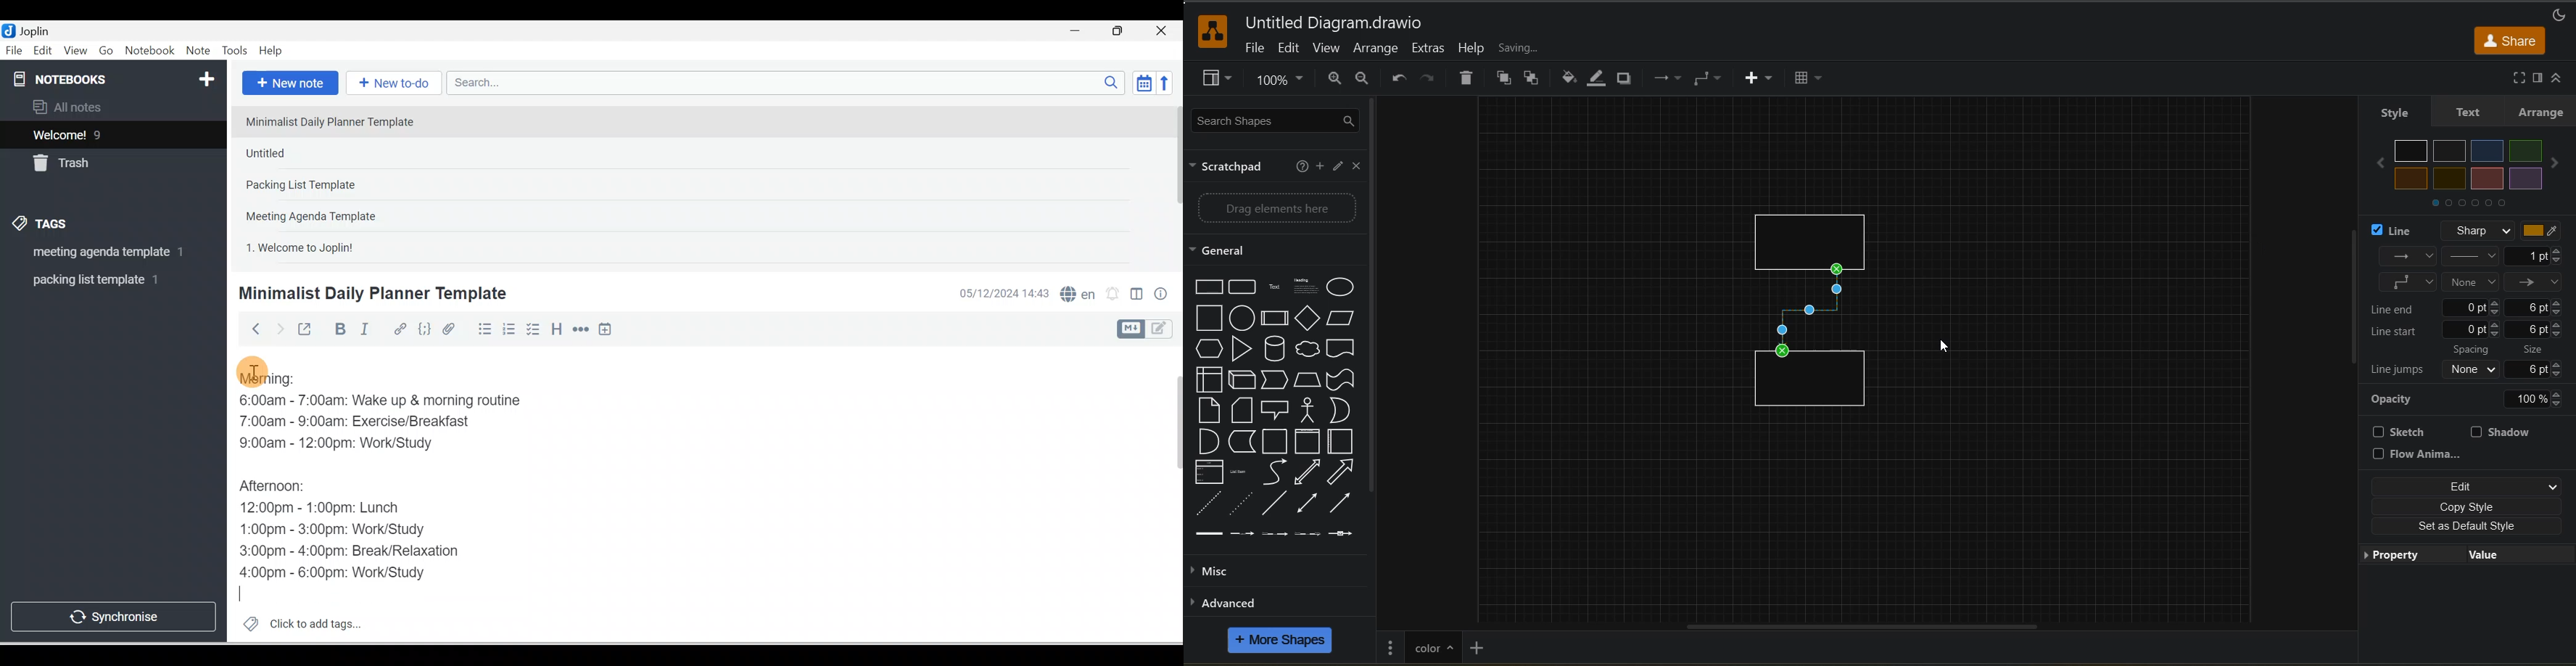 The width and height of the screenshot is (2576, 672). Describe the element at coordinates (1290, 48) in the screenshot. I see `edit` at that location.